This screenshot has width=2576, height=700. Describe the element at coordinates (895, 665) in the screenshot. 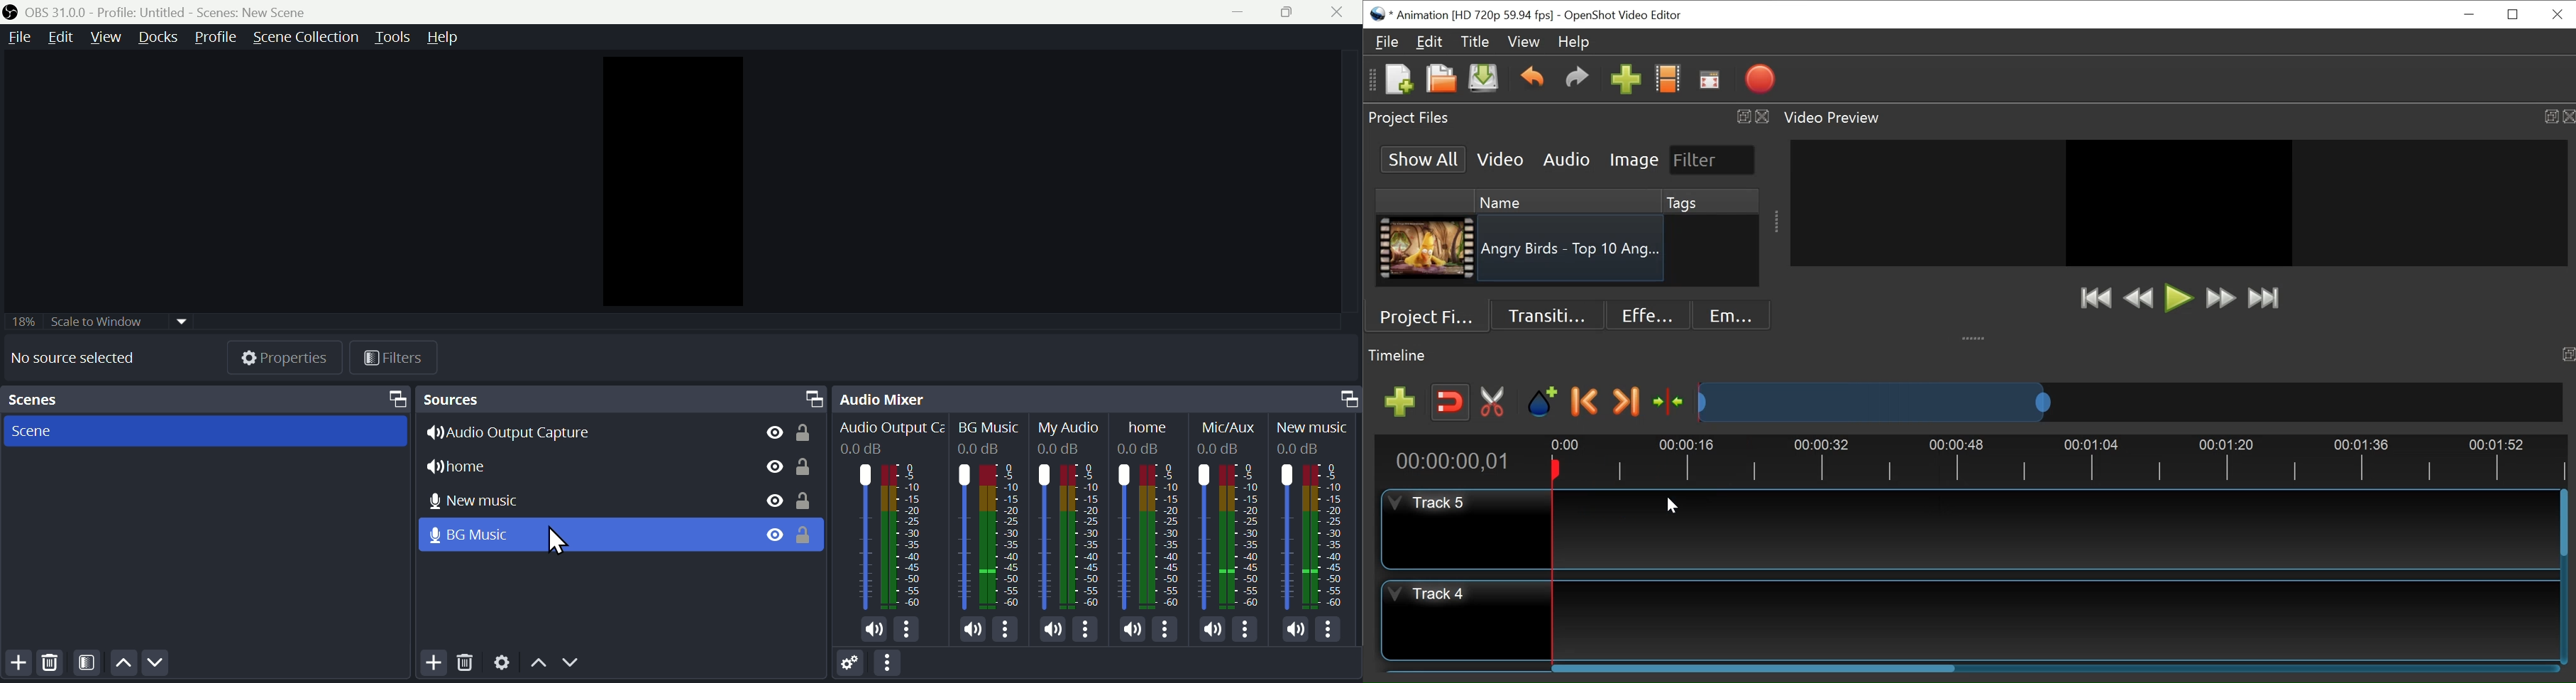

I see `More ` at that location.